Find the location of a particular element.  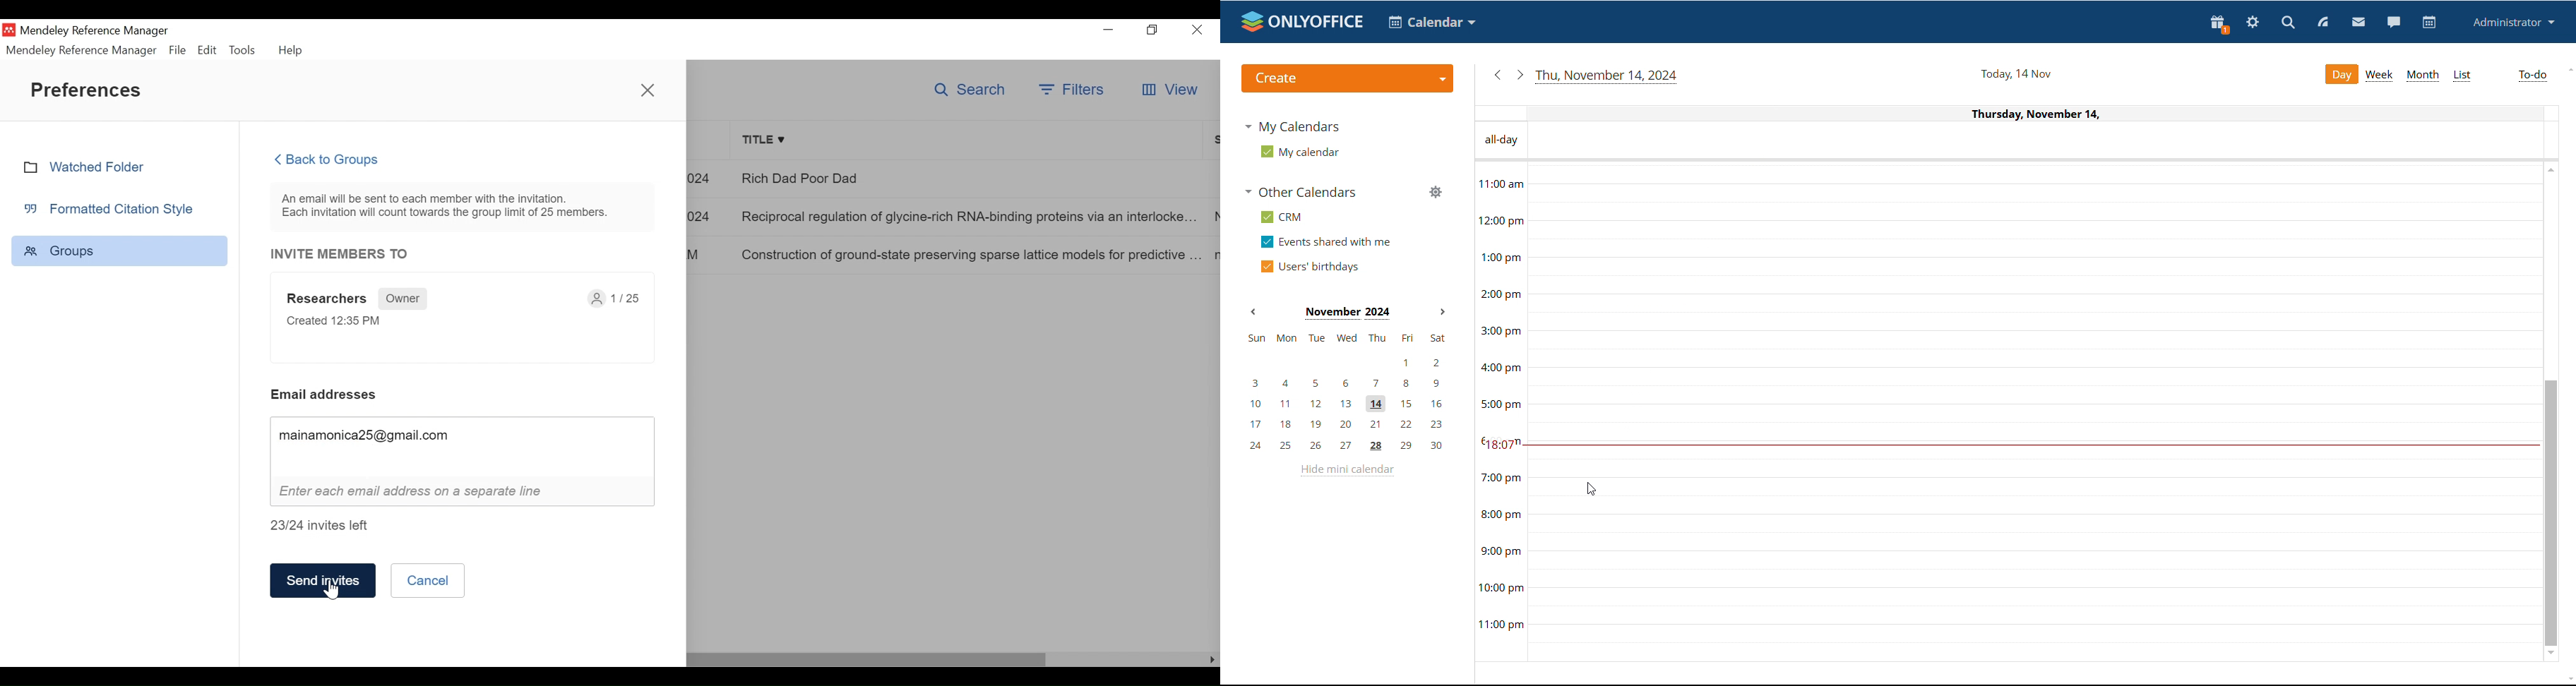

Email addresses is located at coordinates (325, 394).